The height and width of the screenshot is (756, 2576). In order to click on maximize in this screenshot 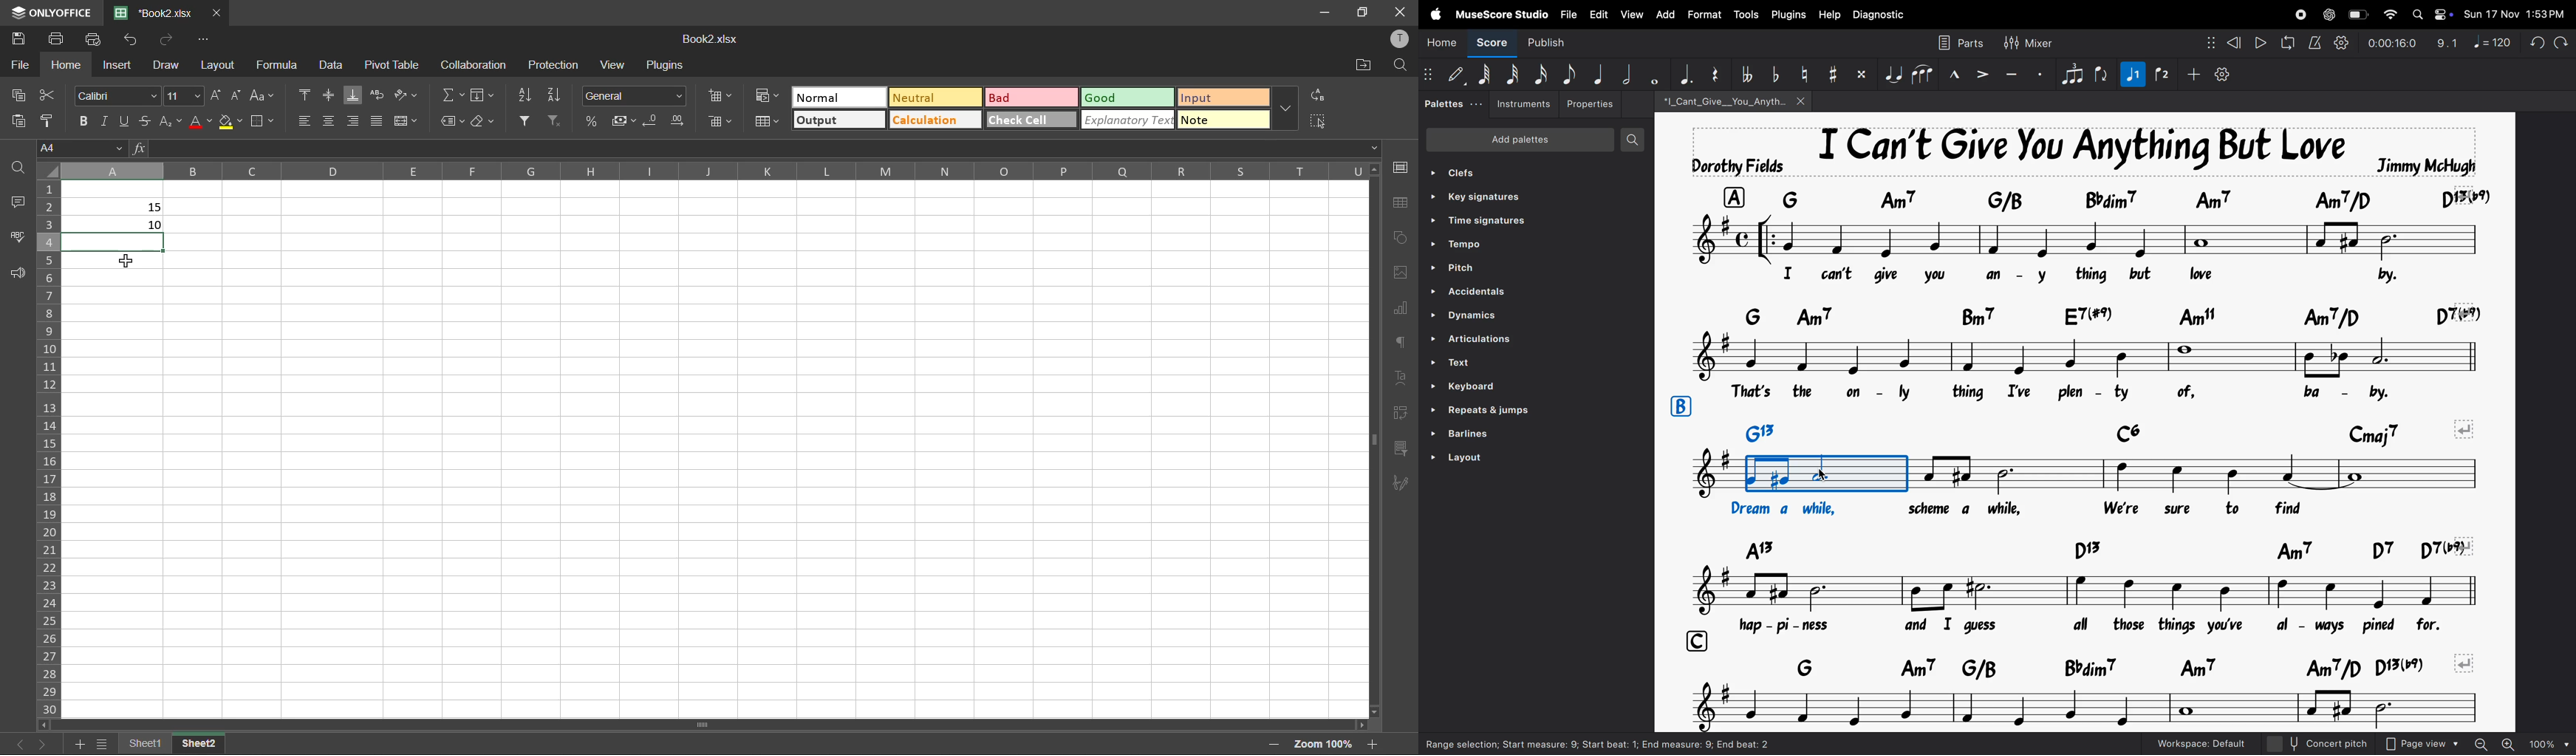, I will do `click(1362, 13)`.